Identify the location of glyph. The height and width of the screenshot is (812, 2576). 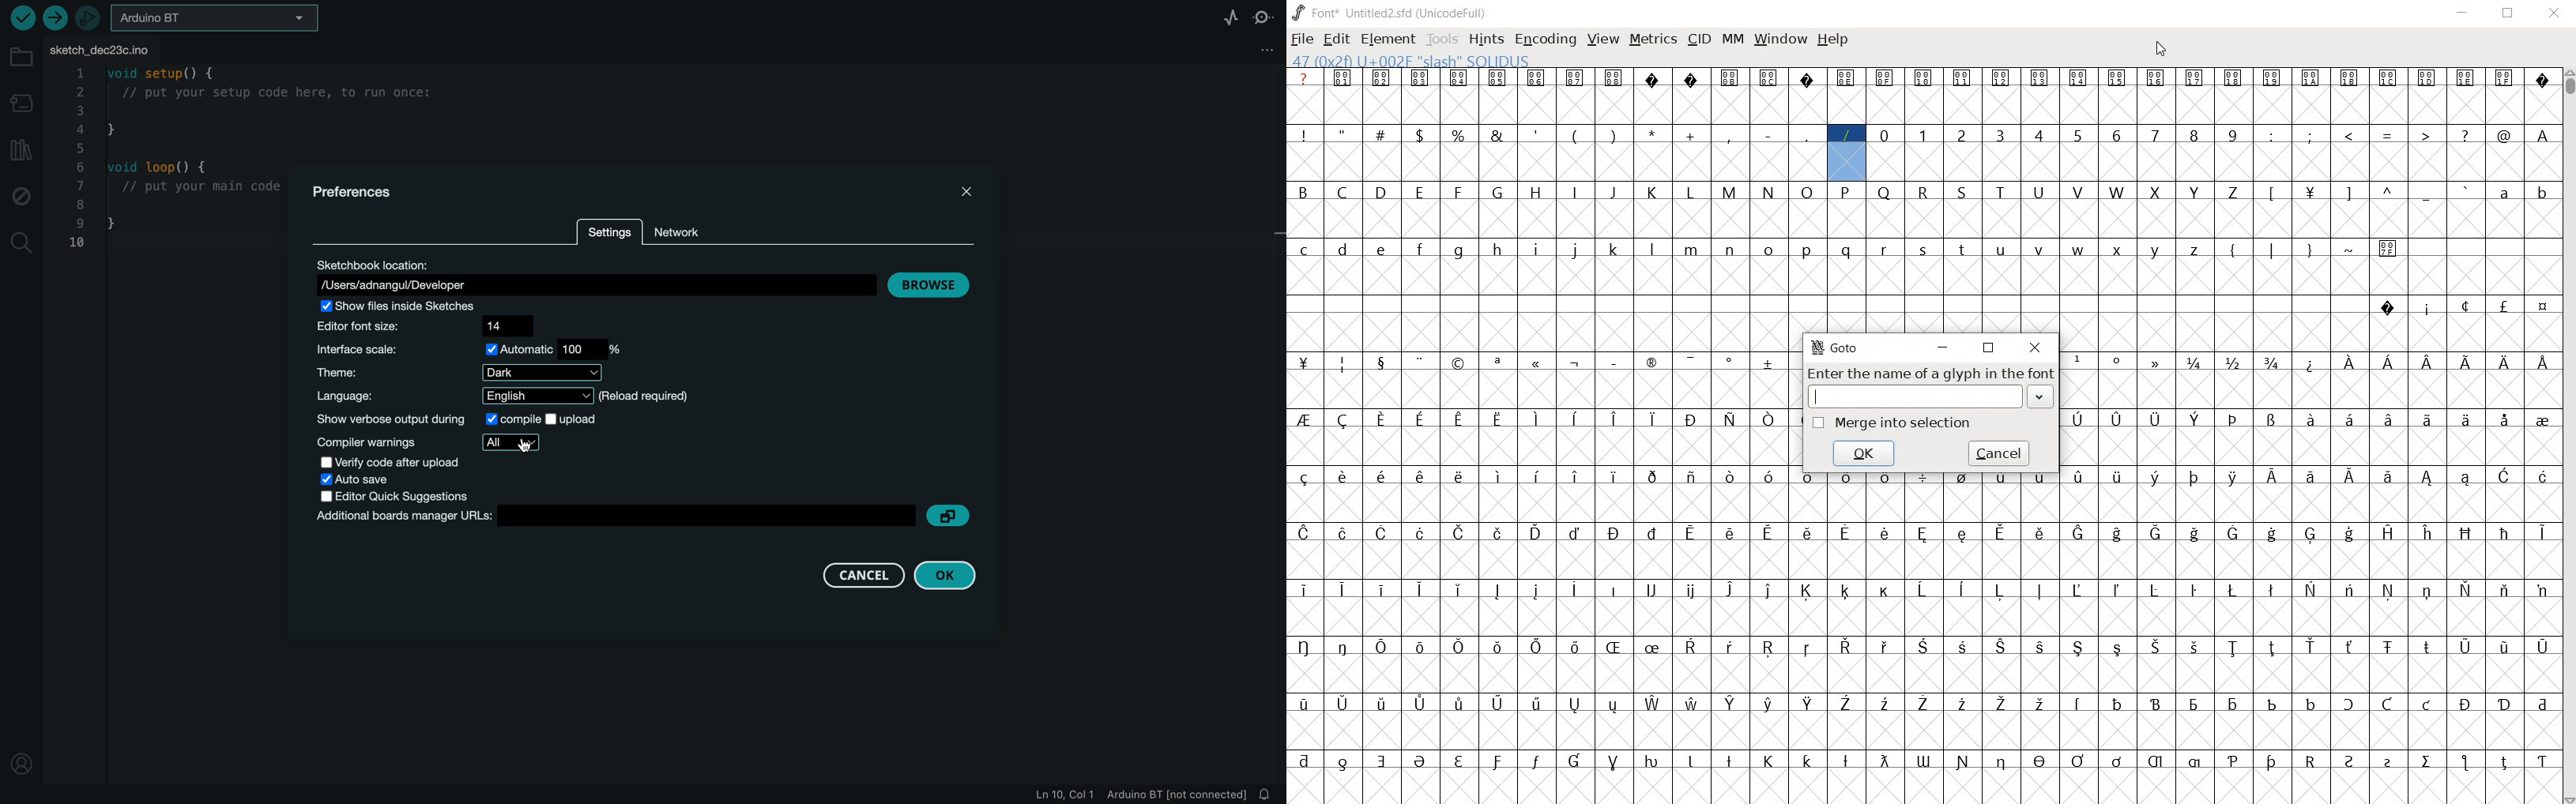
(1343, 365).